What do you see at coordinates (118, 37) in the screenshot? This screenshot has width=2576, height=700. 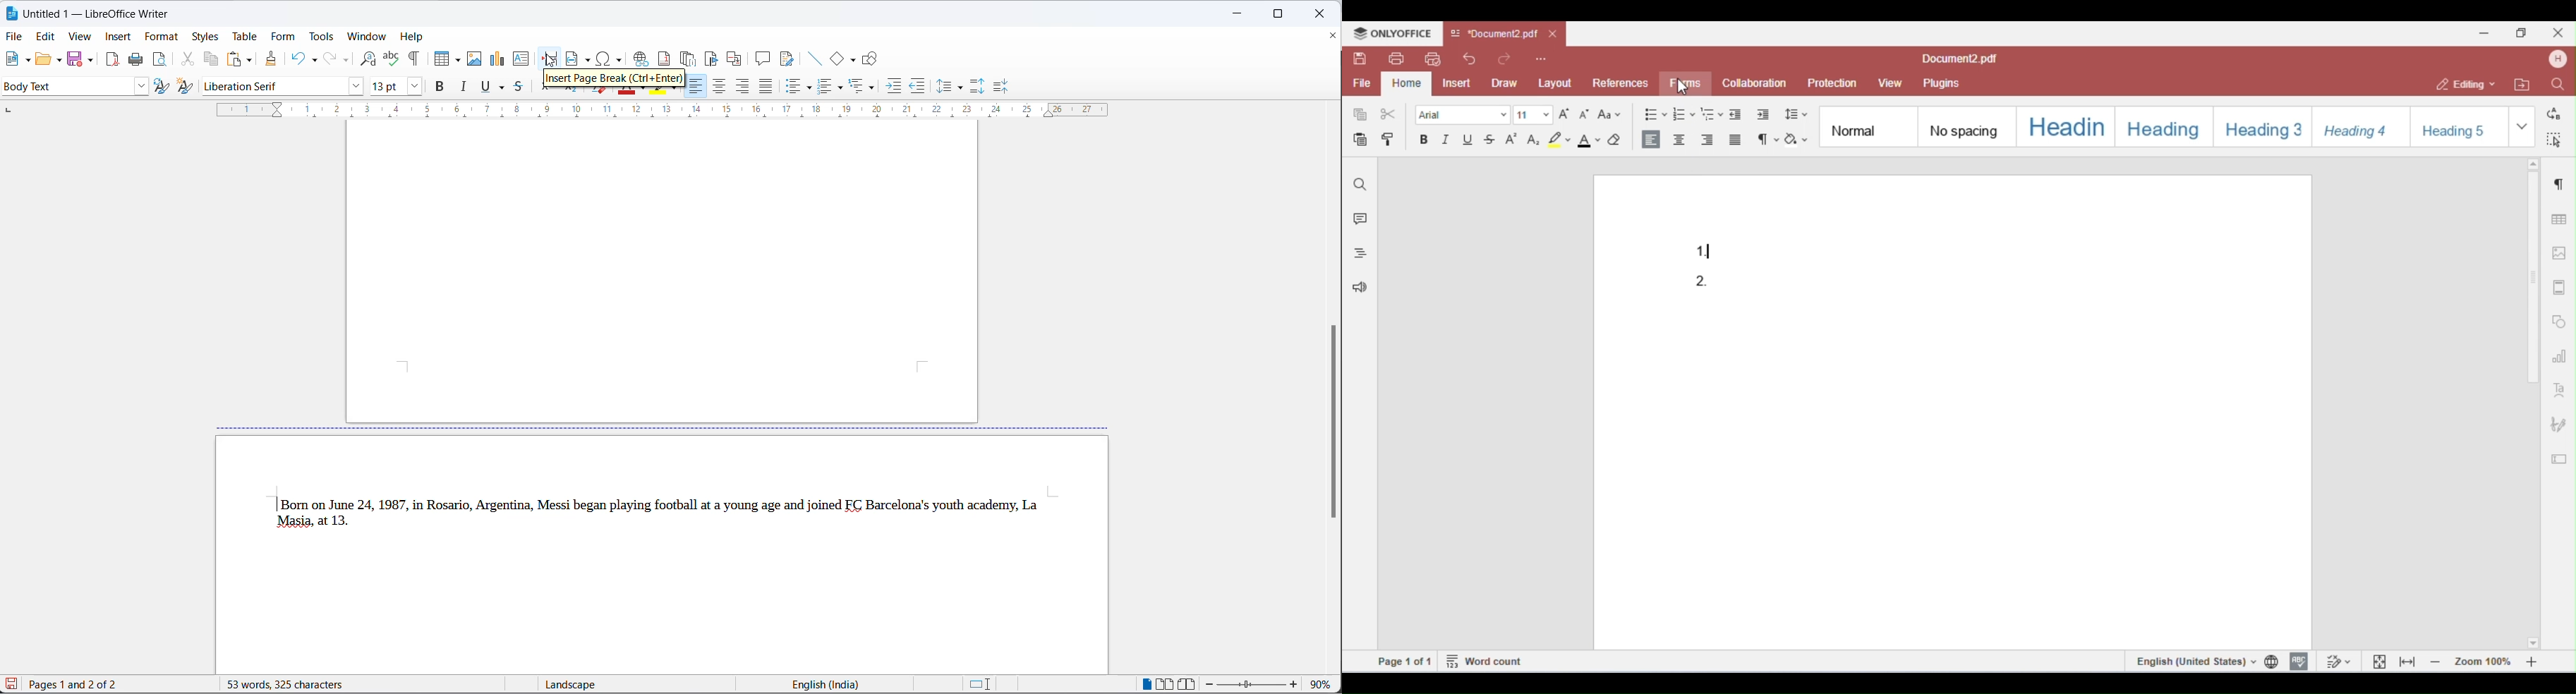 I see `insert` at bounding box center [118, 37].